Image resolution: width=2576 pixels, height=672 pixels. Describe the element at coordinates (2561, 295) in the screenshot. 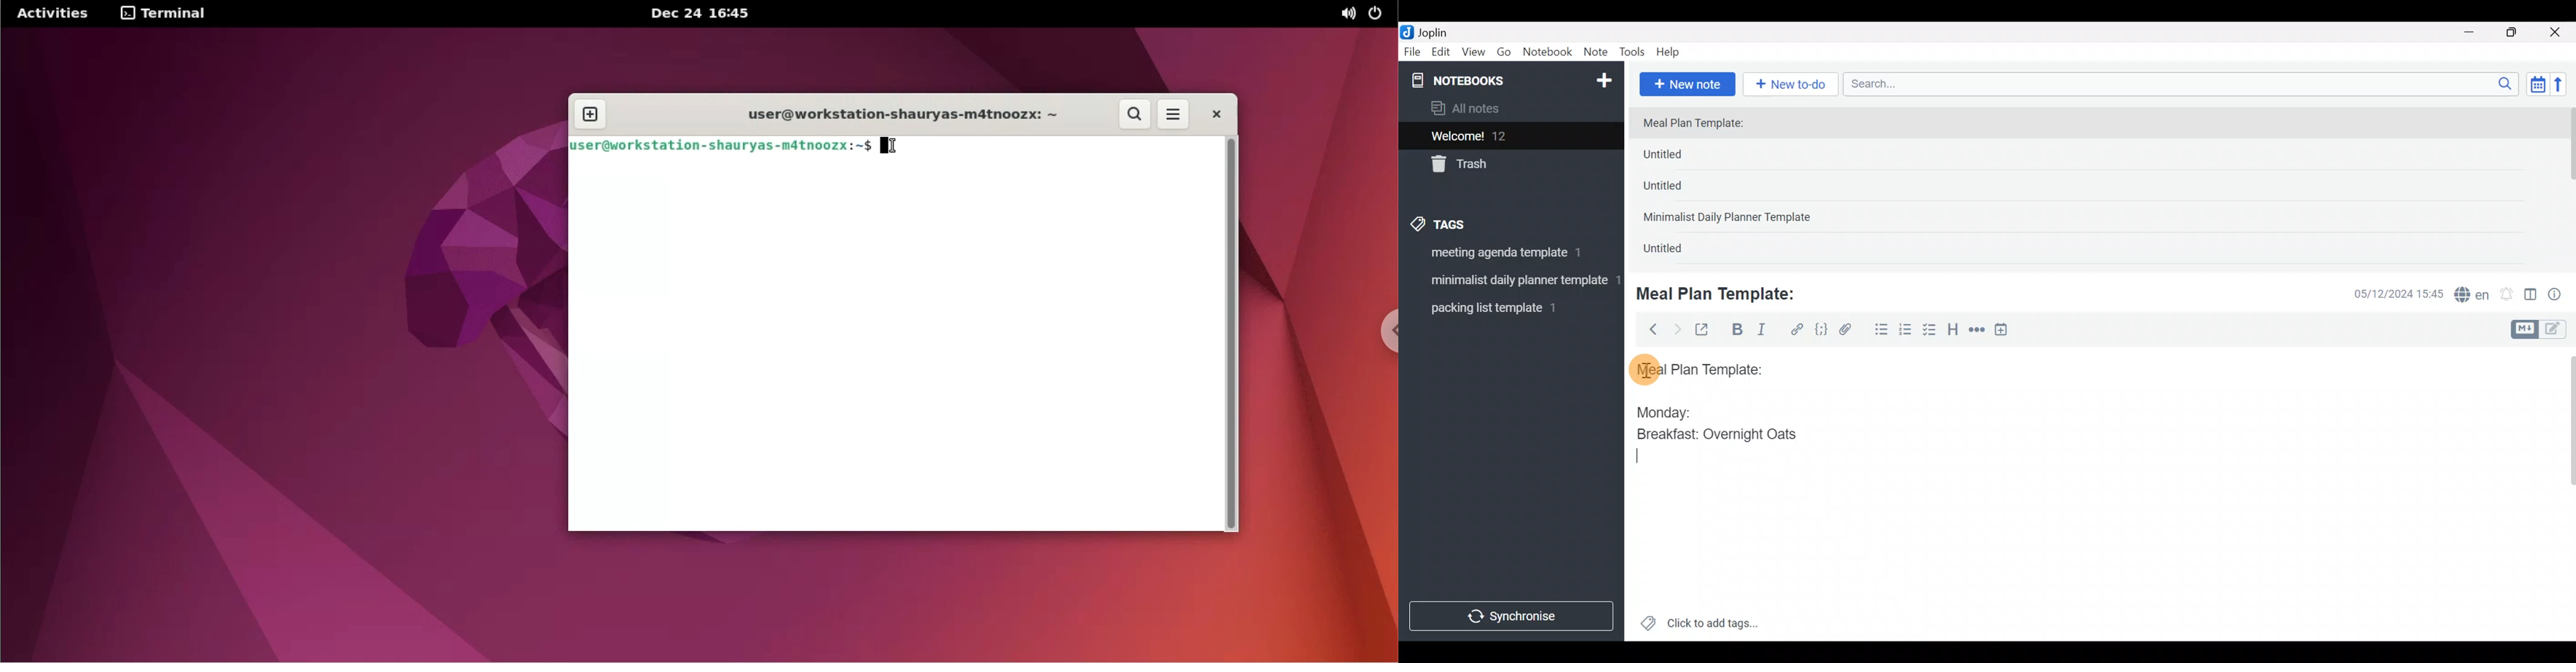

I see `Note properties` at that location.